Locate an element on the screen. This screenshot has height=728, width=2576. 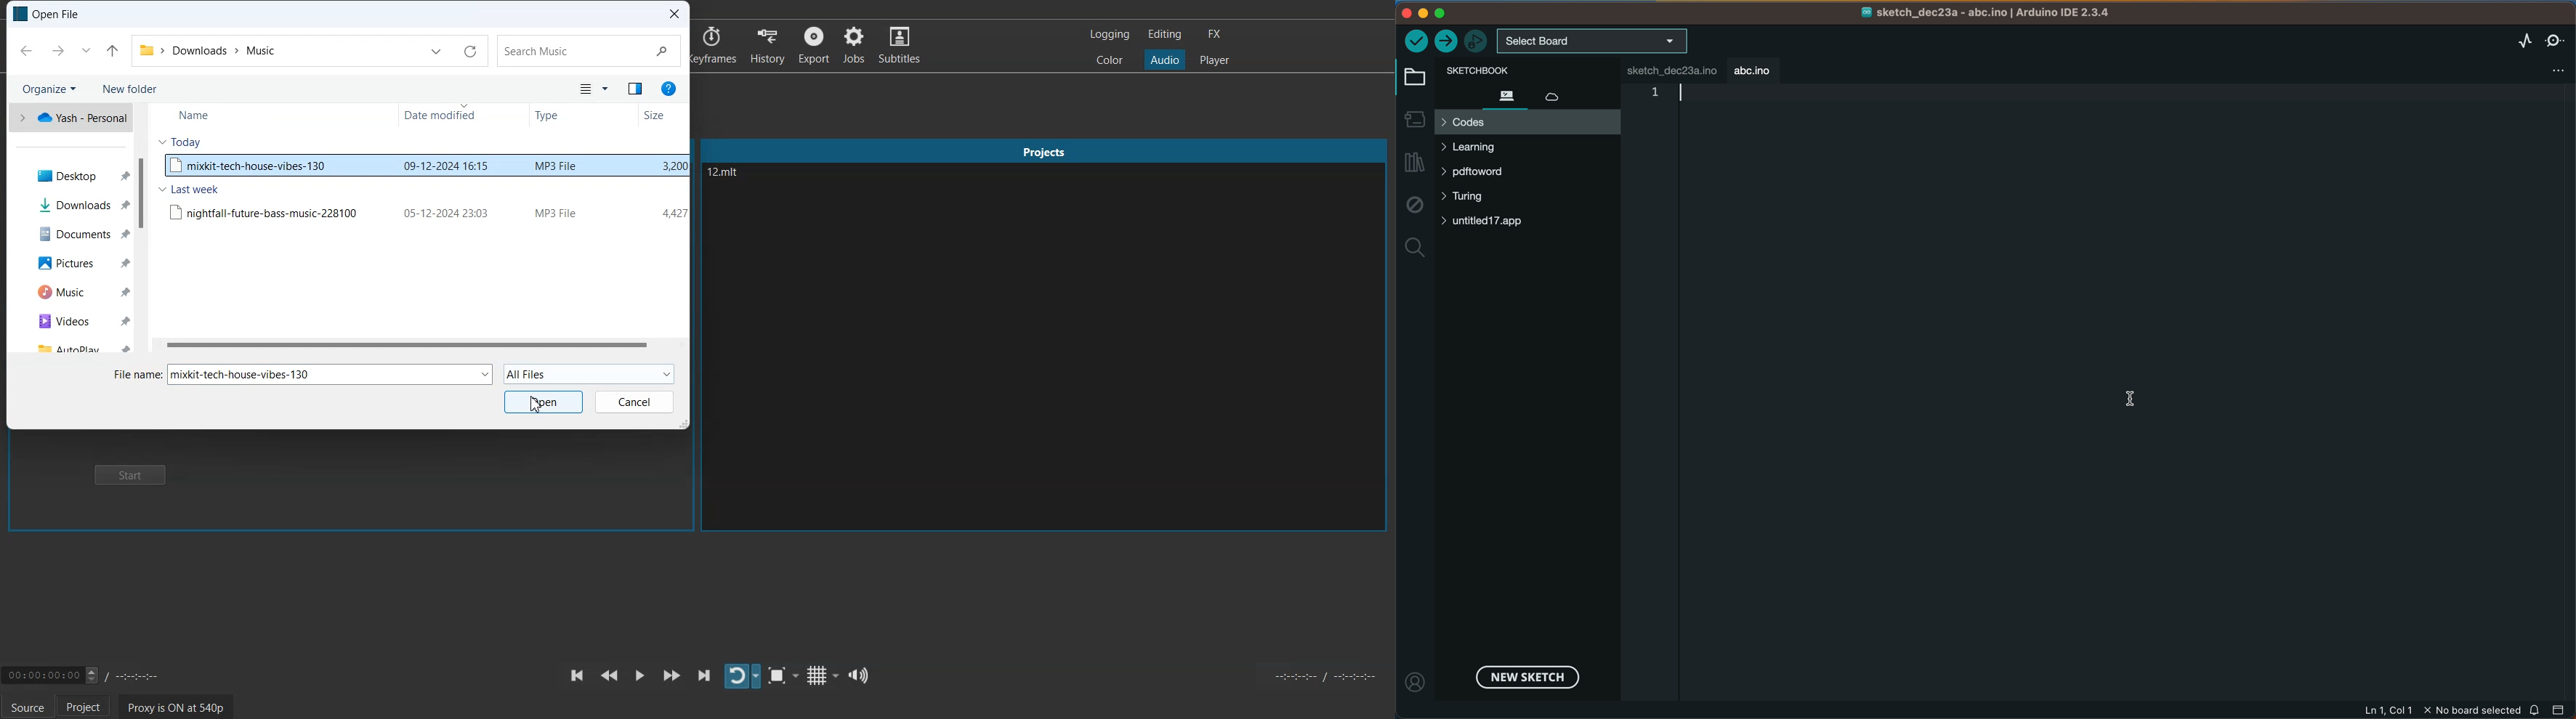
Skip To previous point is located at coordinates (577, 675).